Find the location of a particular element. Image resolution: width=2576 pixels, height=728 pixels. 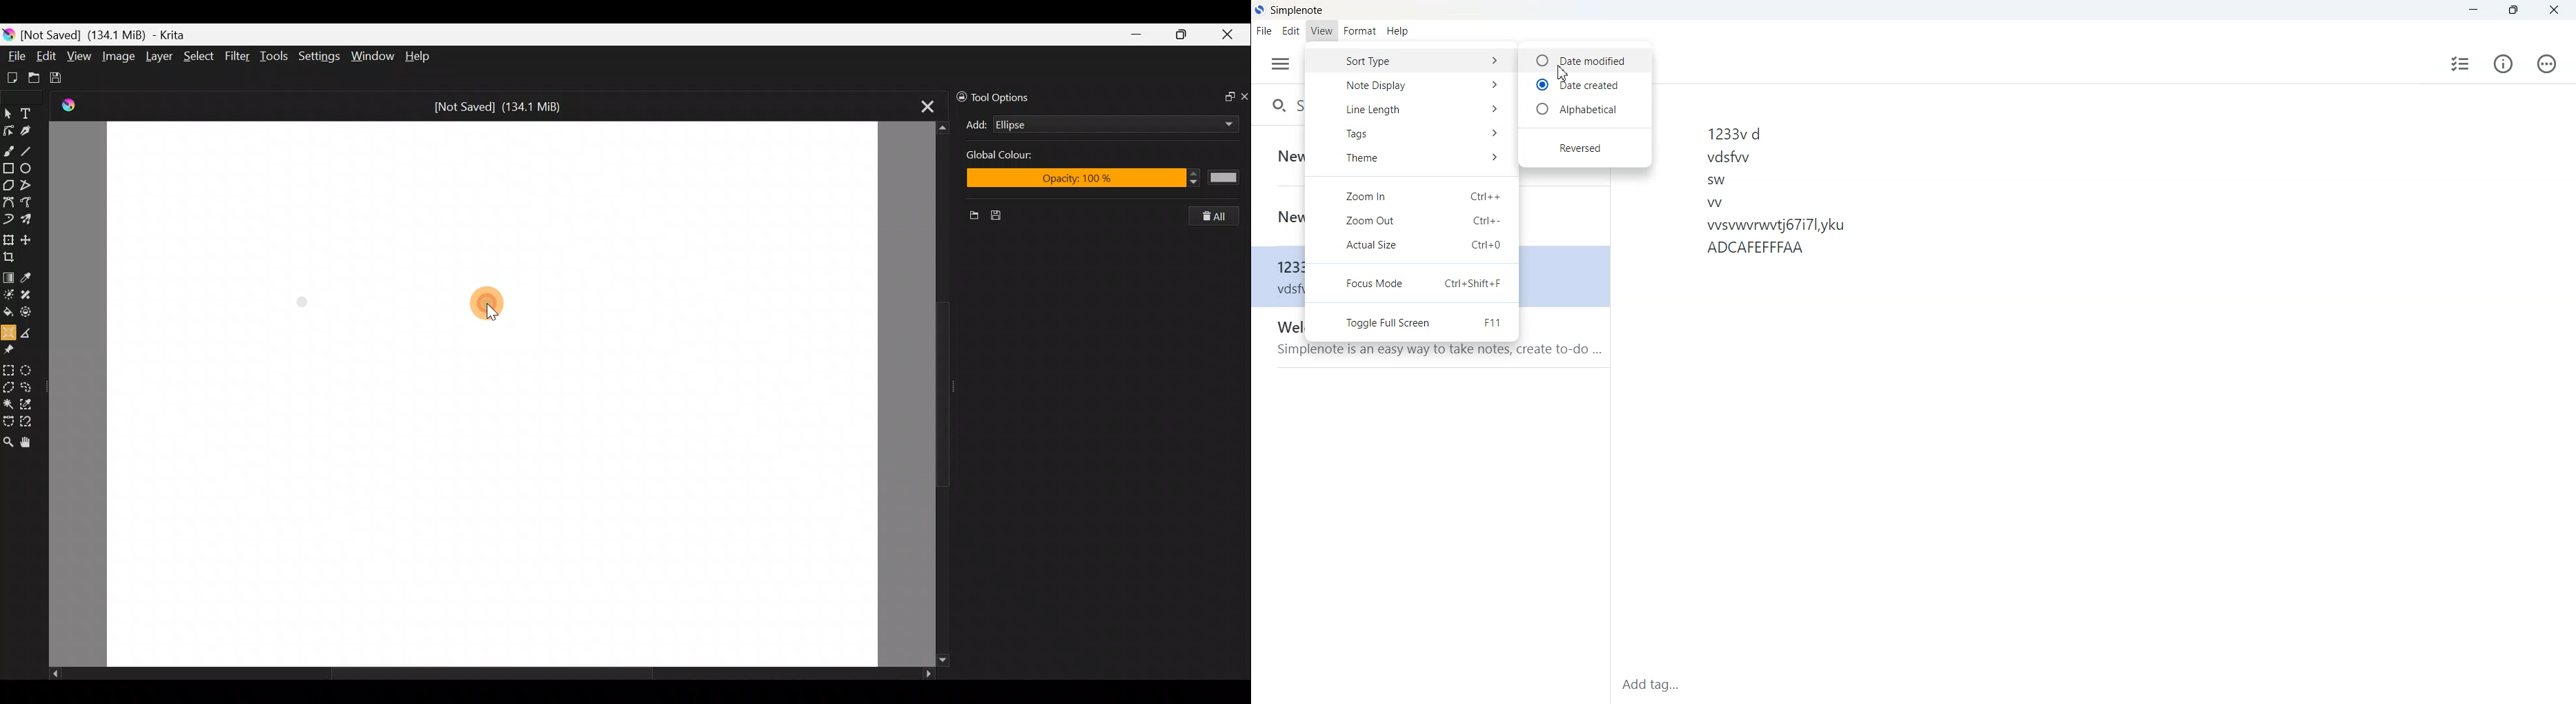

Save is located at coordinates (1004, 216).